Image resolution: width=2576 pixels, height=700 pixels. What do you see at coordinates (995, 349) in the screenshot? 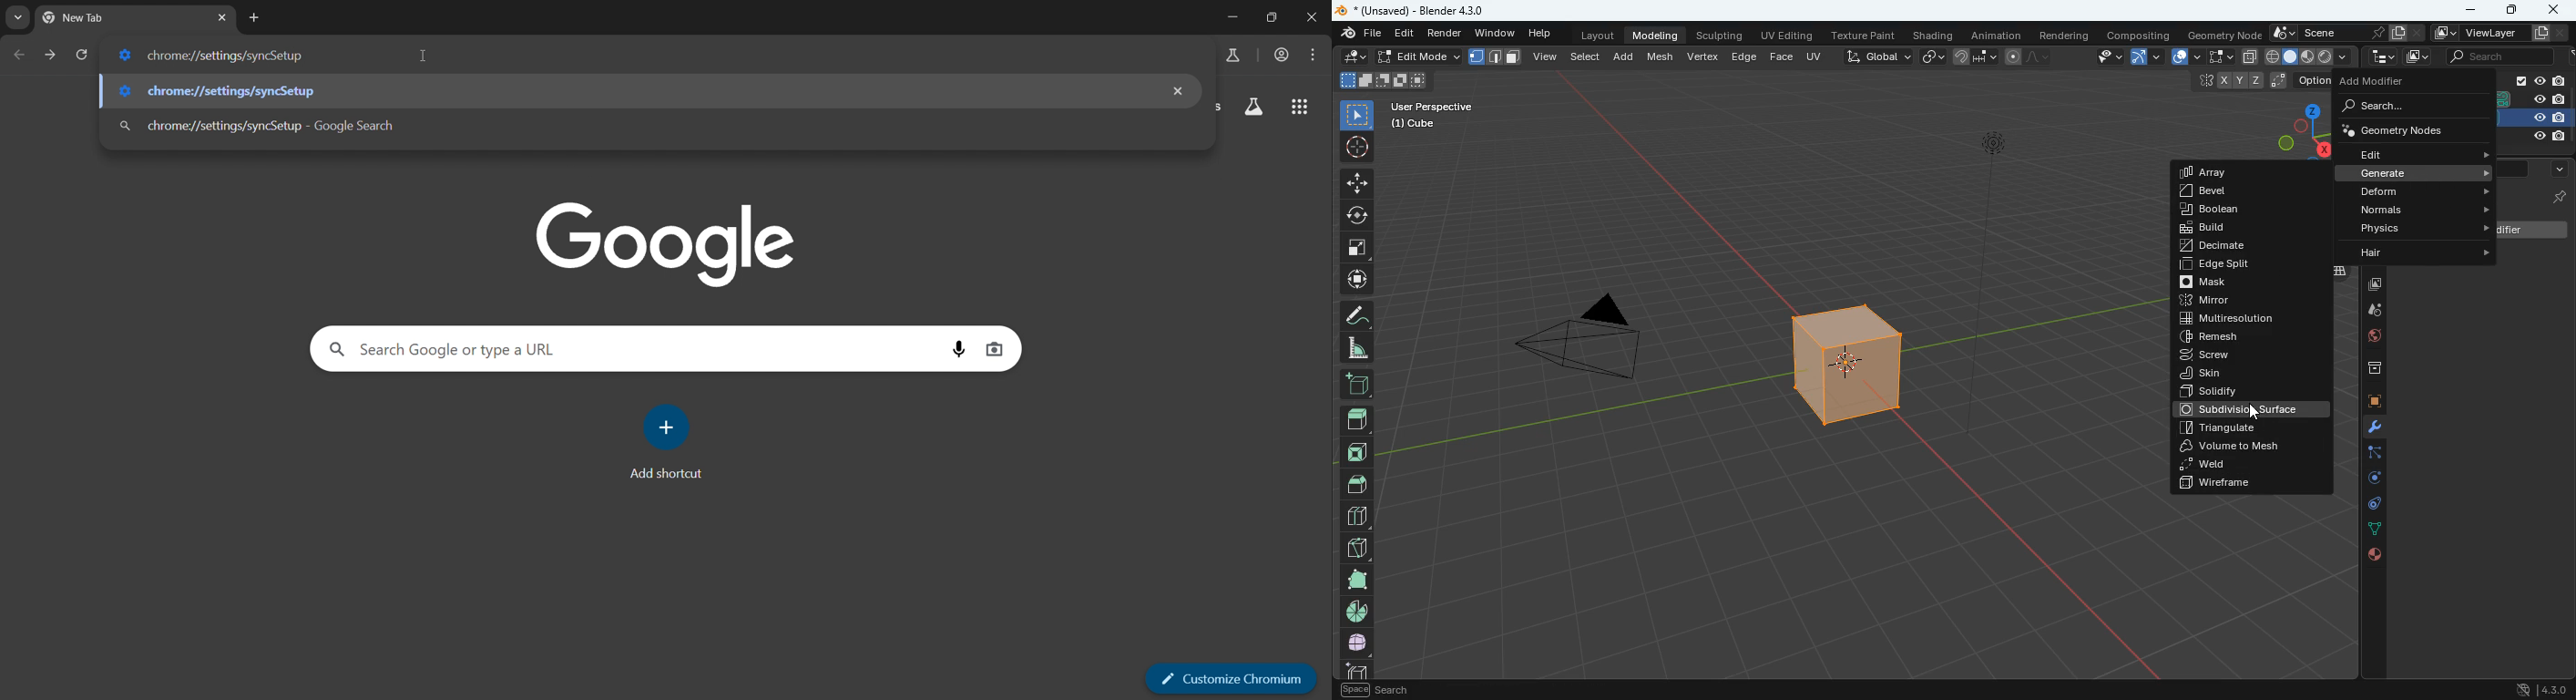
I see `image search` at bounding box center [995, 349].